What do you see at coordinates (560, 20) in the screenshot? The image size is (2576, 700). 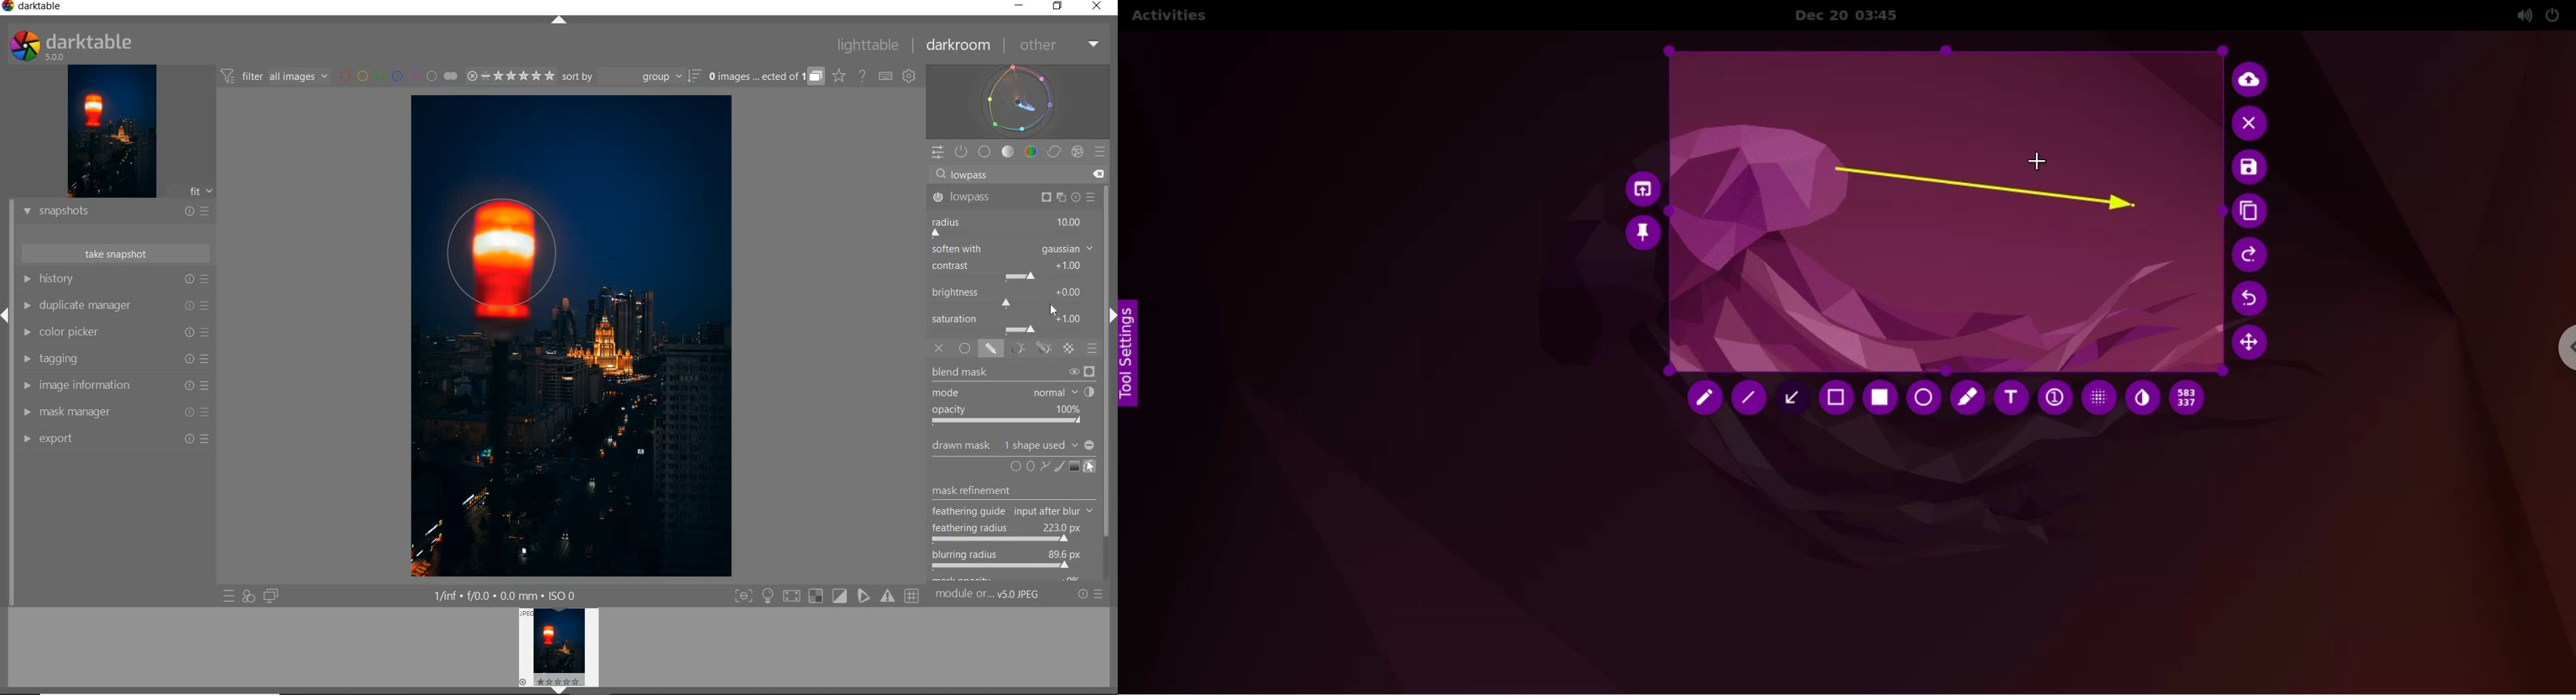 I see `EXPAND/COLLAPSE` at bounding box center [560, 20].